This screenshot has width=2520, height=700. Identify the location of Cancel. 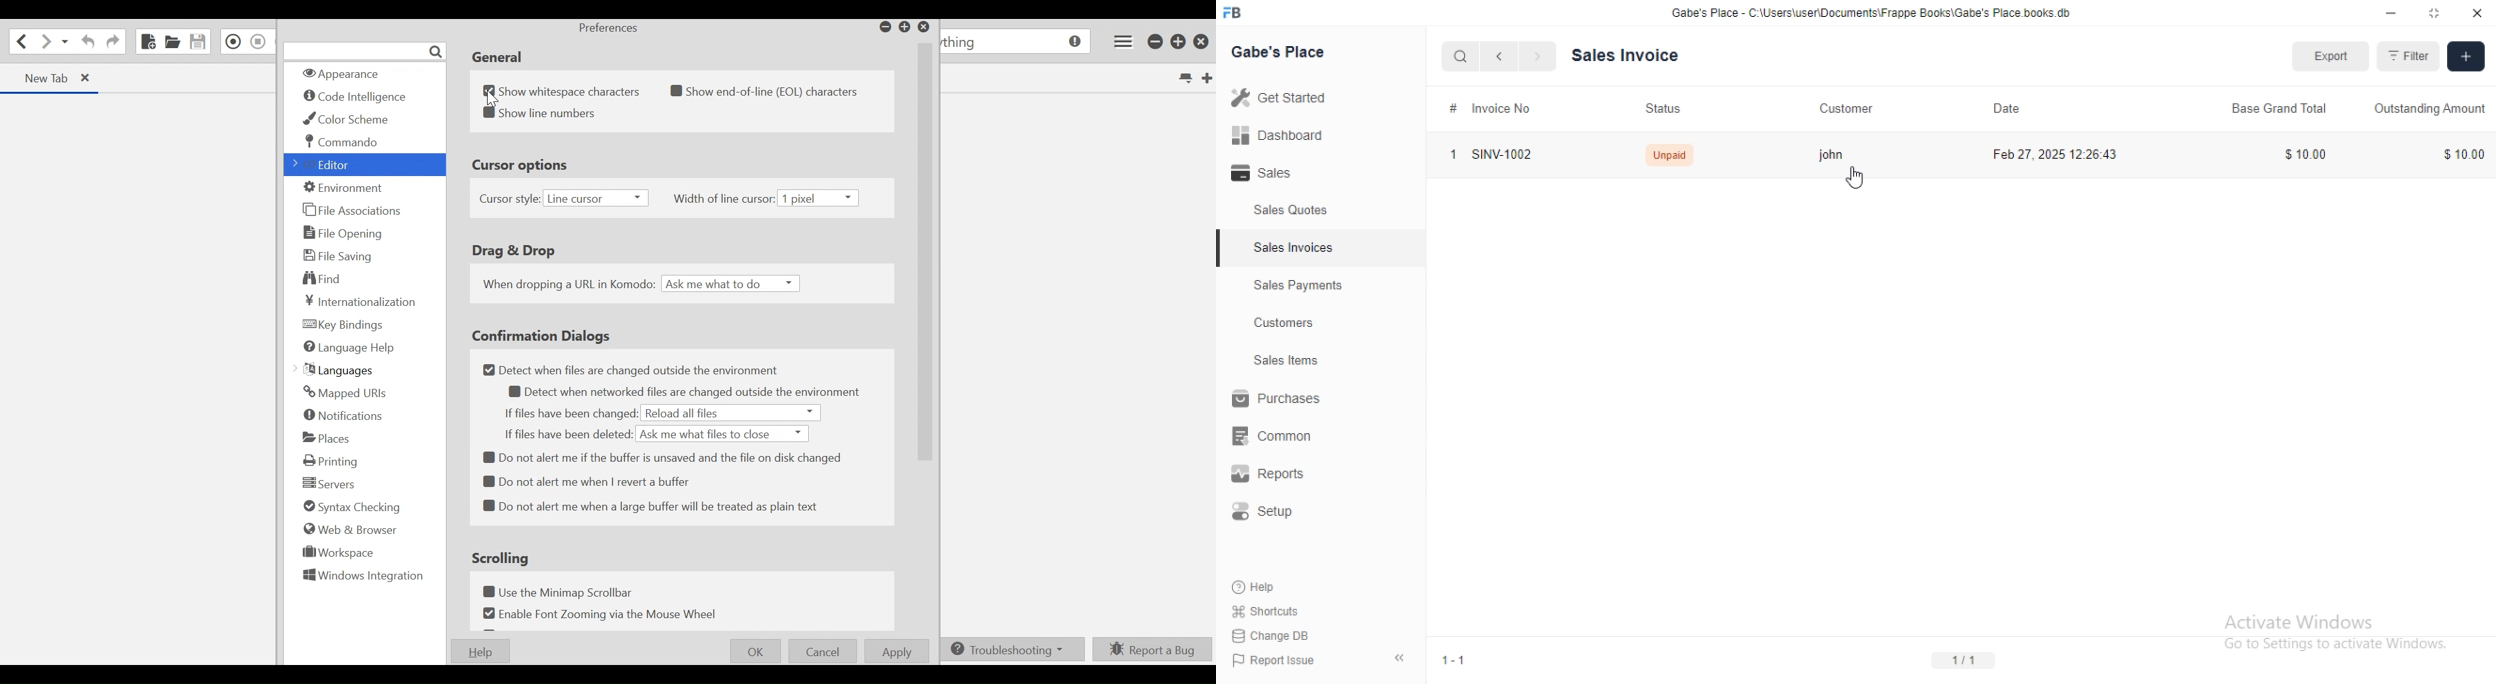
(823, 650).